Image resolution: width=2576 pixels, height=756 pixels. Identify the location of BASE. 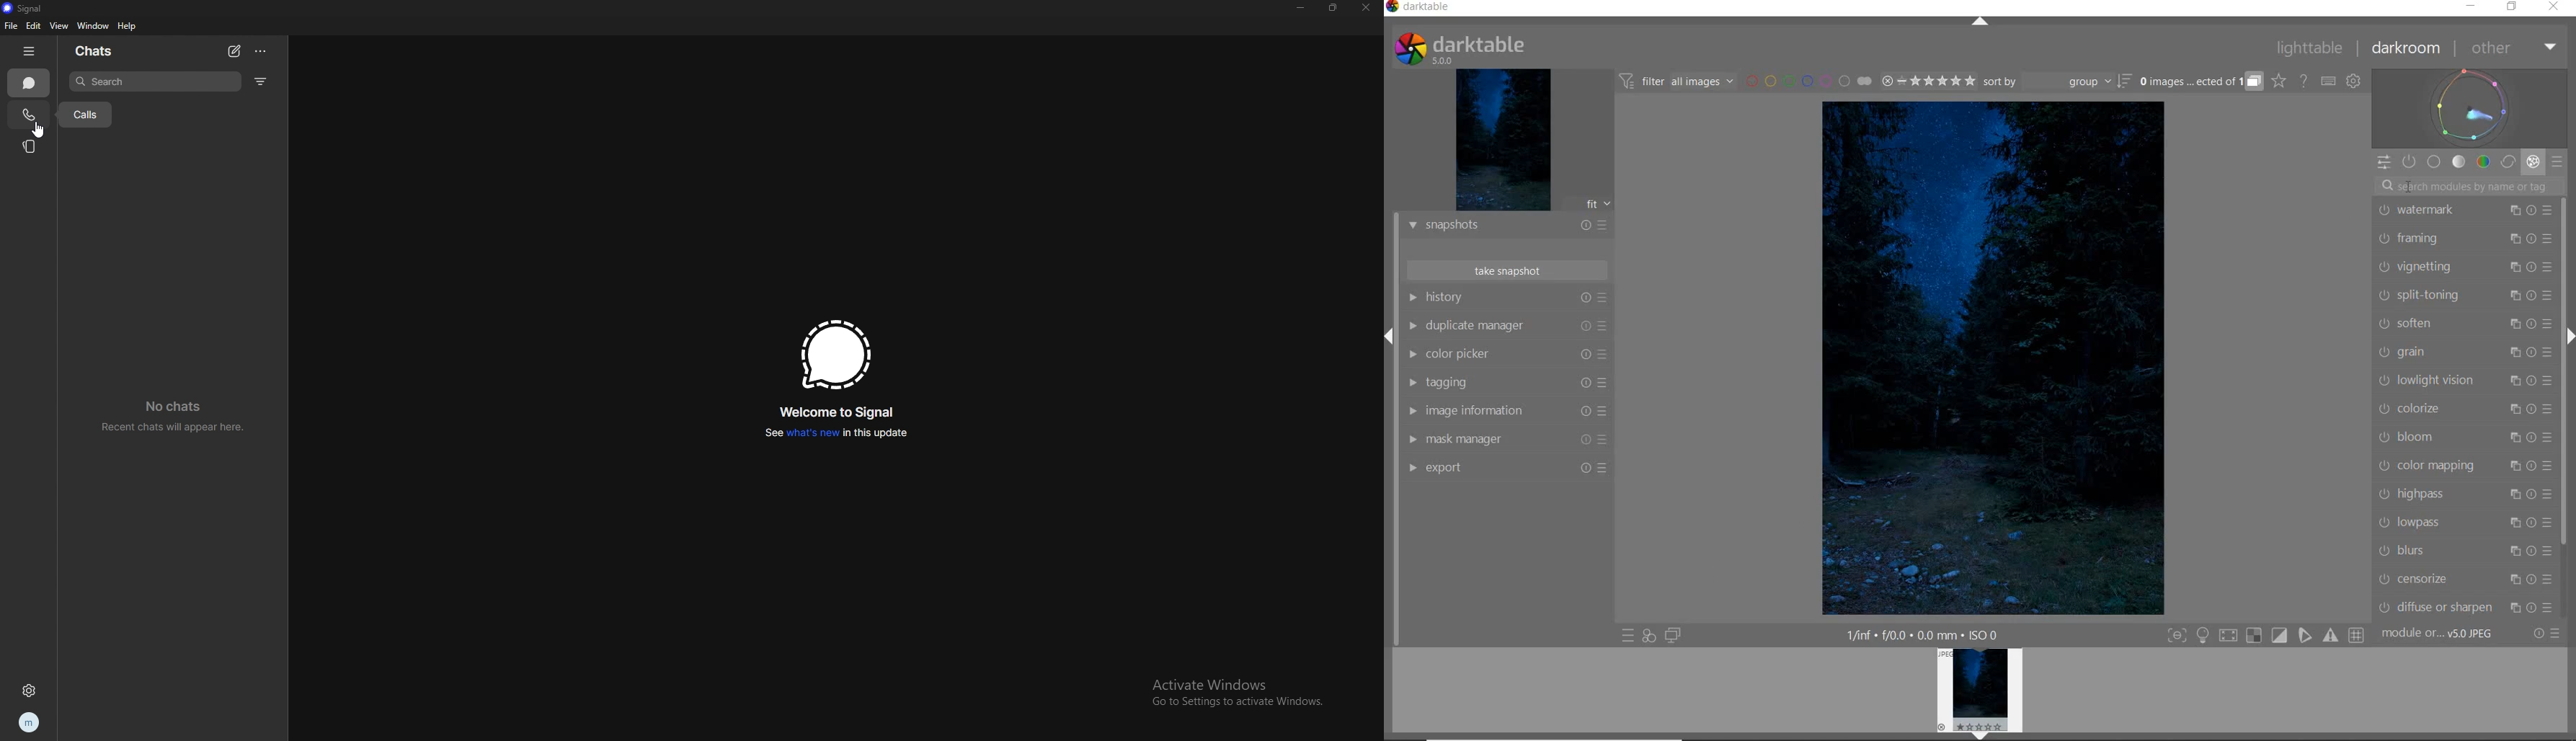
(2434, 161).